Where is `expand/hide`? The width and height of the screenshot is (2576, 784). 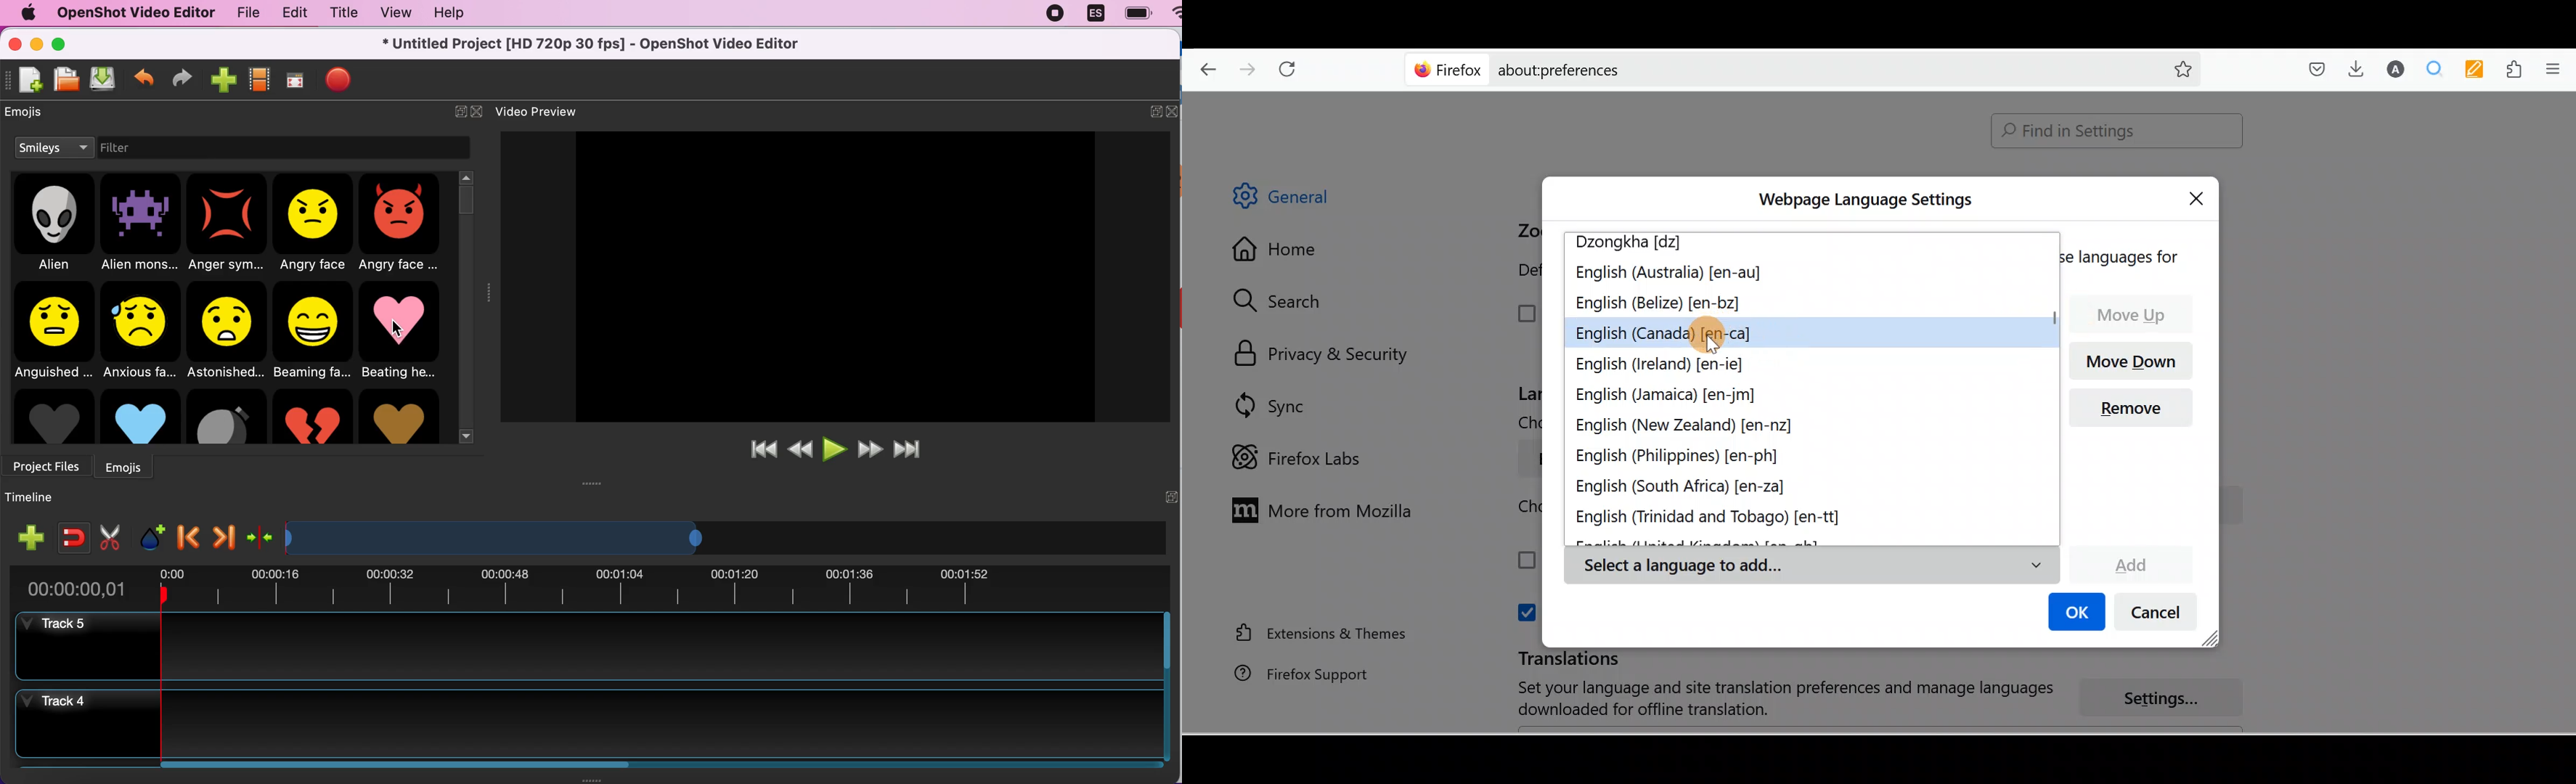
expand/hide is located at coordinates (1156, 110).